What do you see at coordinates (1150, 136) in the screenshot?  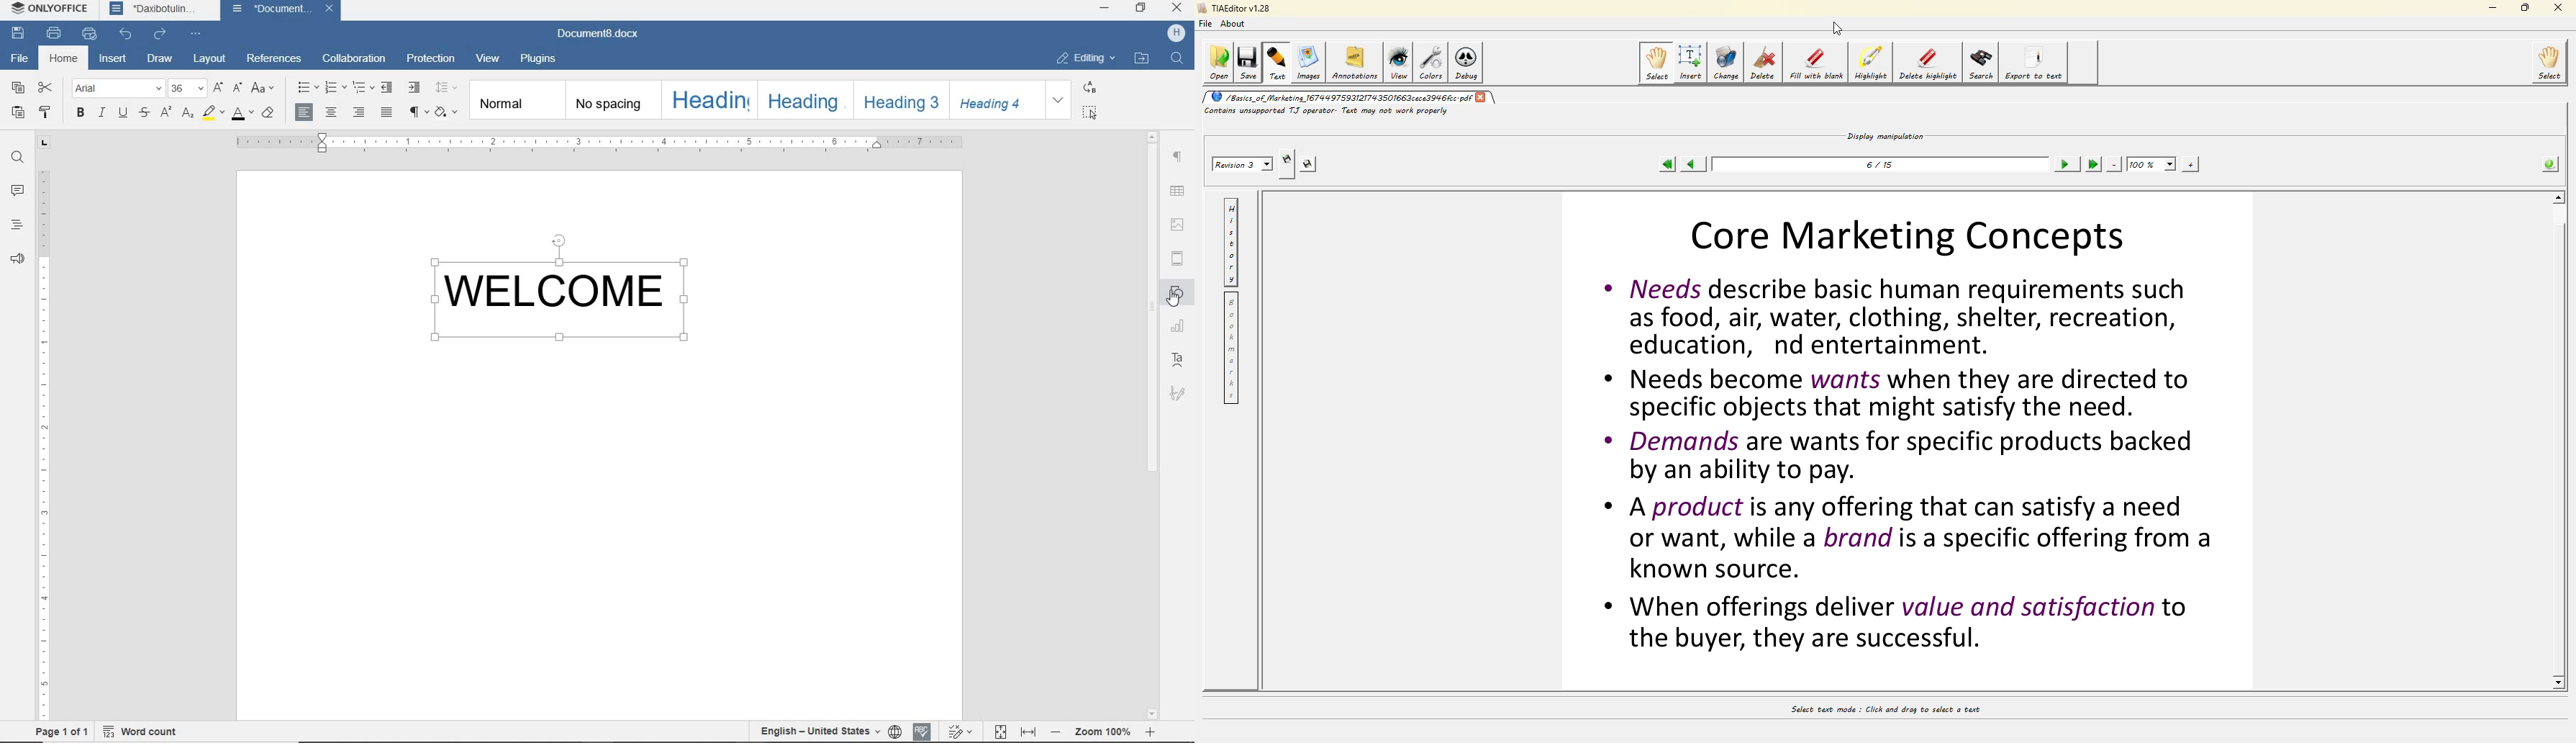 I see `Scroll Up` at bounding box center [1150, 136].